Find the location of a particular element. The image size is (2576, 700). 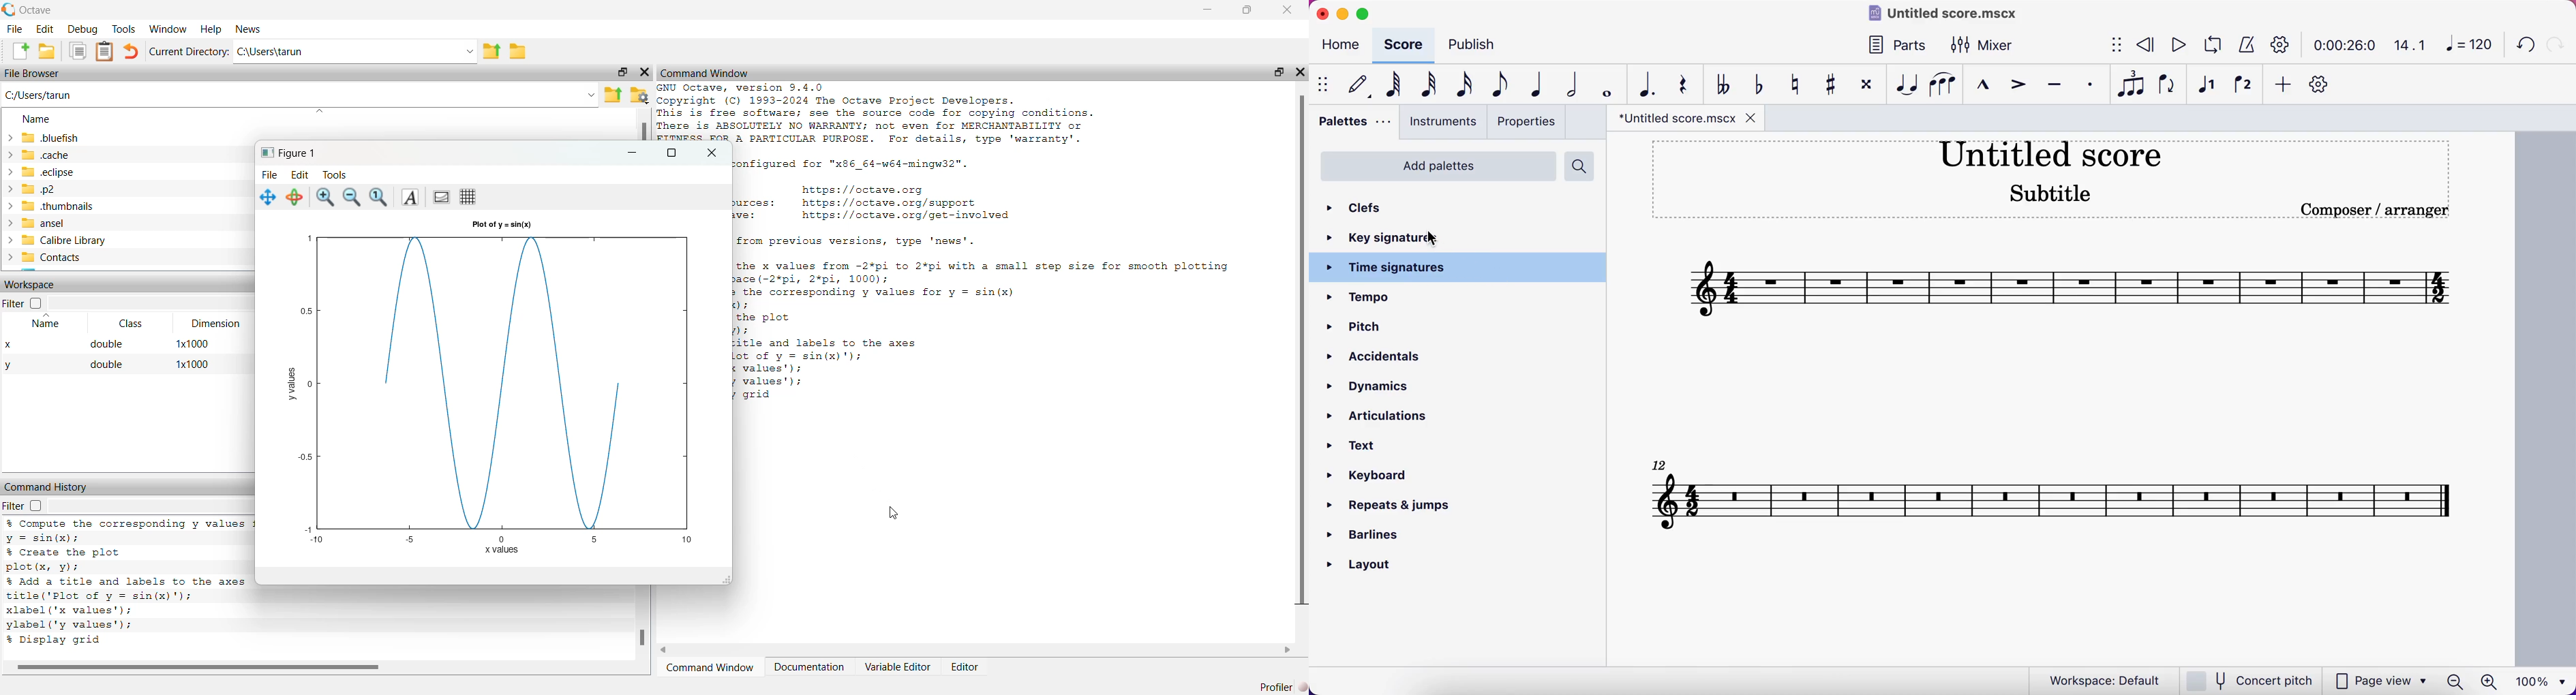

grid is located at coordinates (468, 197).